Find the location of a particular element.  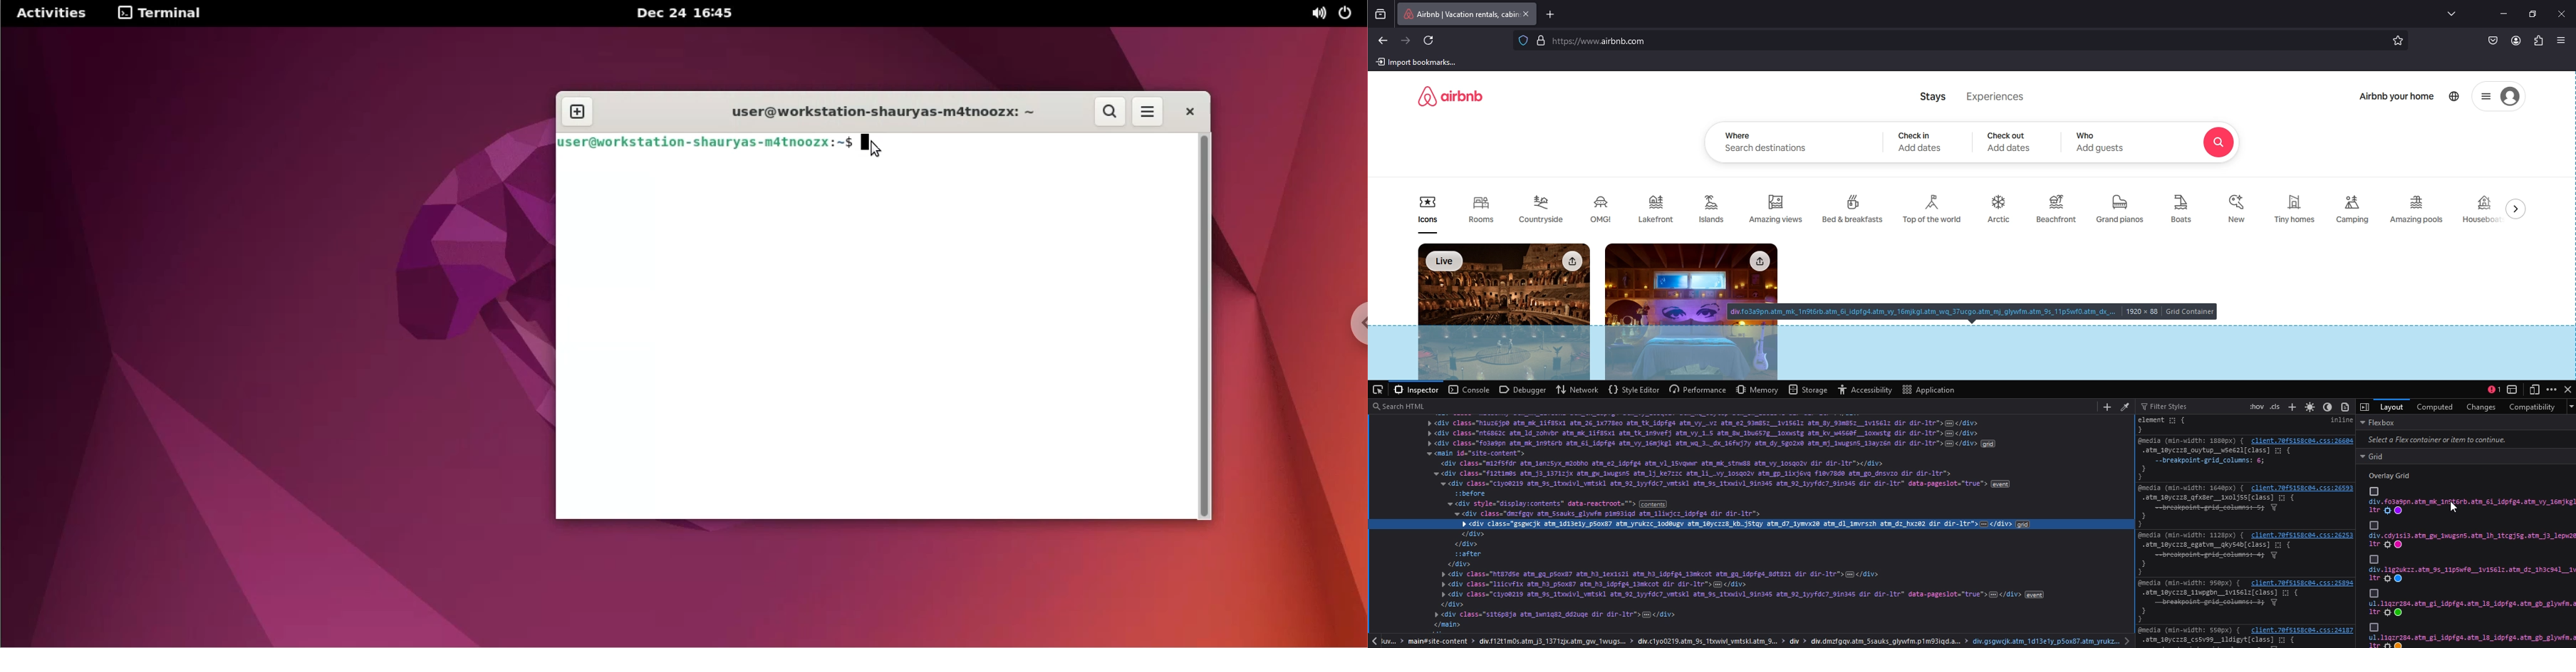

Checkbox  is located at coordinates (2374, 525).